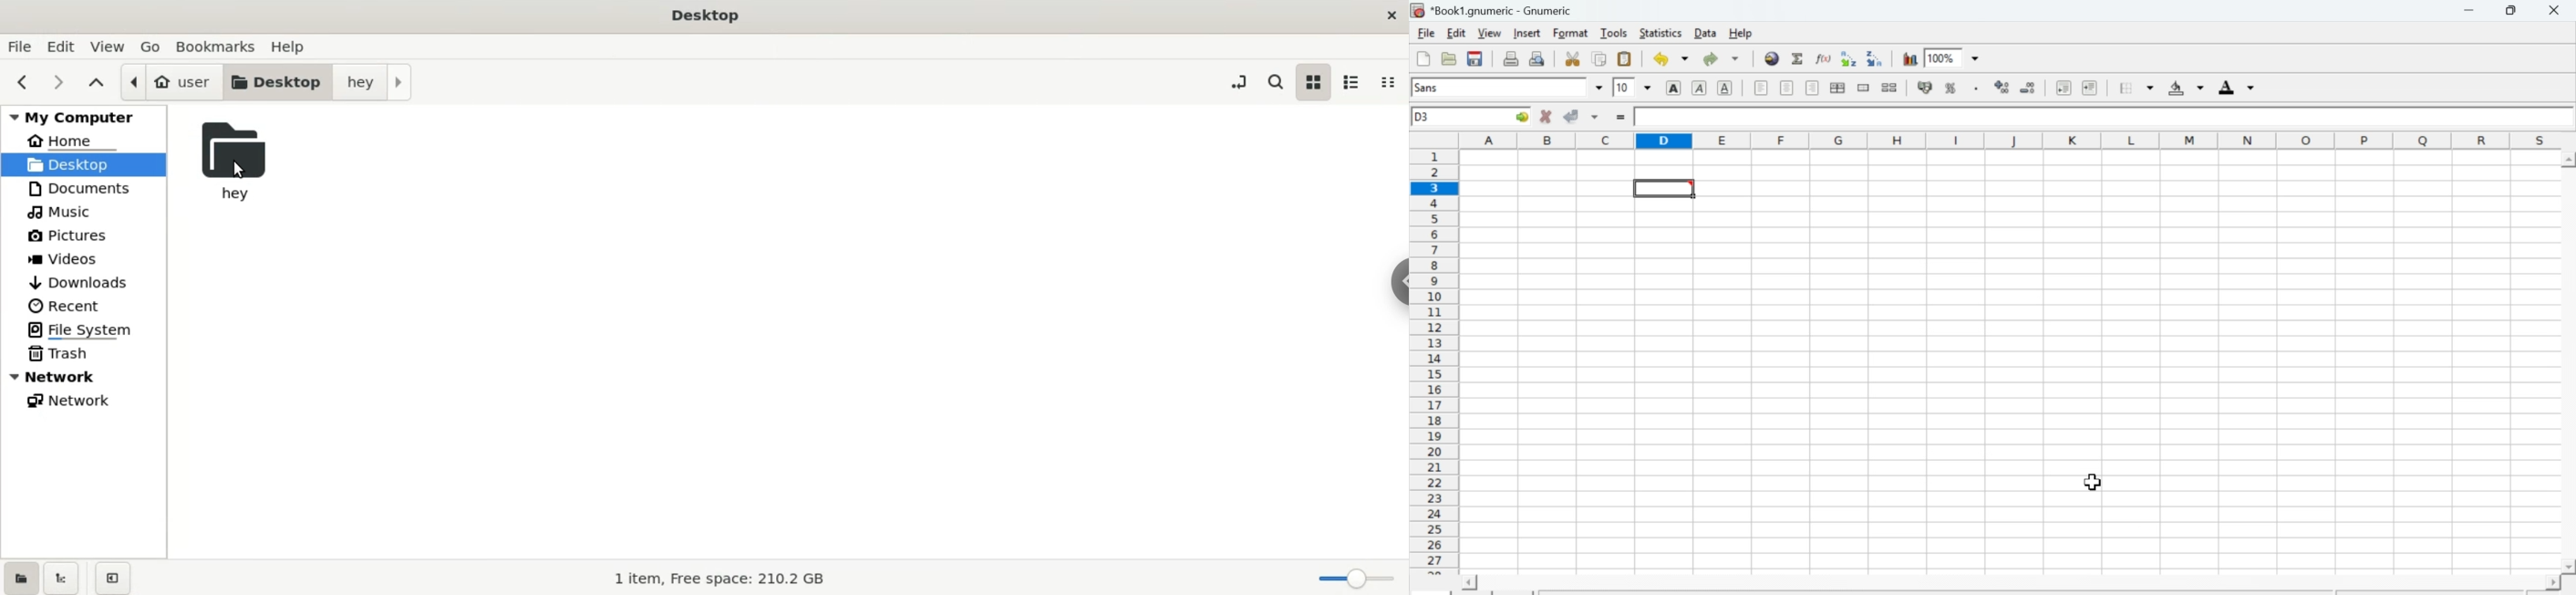 The width and height of the screenshot is (2576, 616). Describe the element at coordinates (1813, 89) in the screenshot. I see `Align Right` at that location.